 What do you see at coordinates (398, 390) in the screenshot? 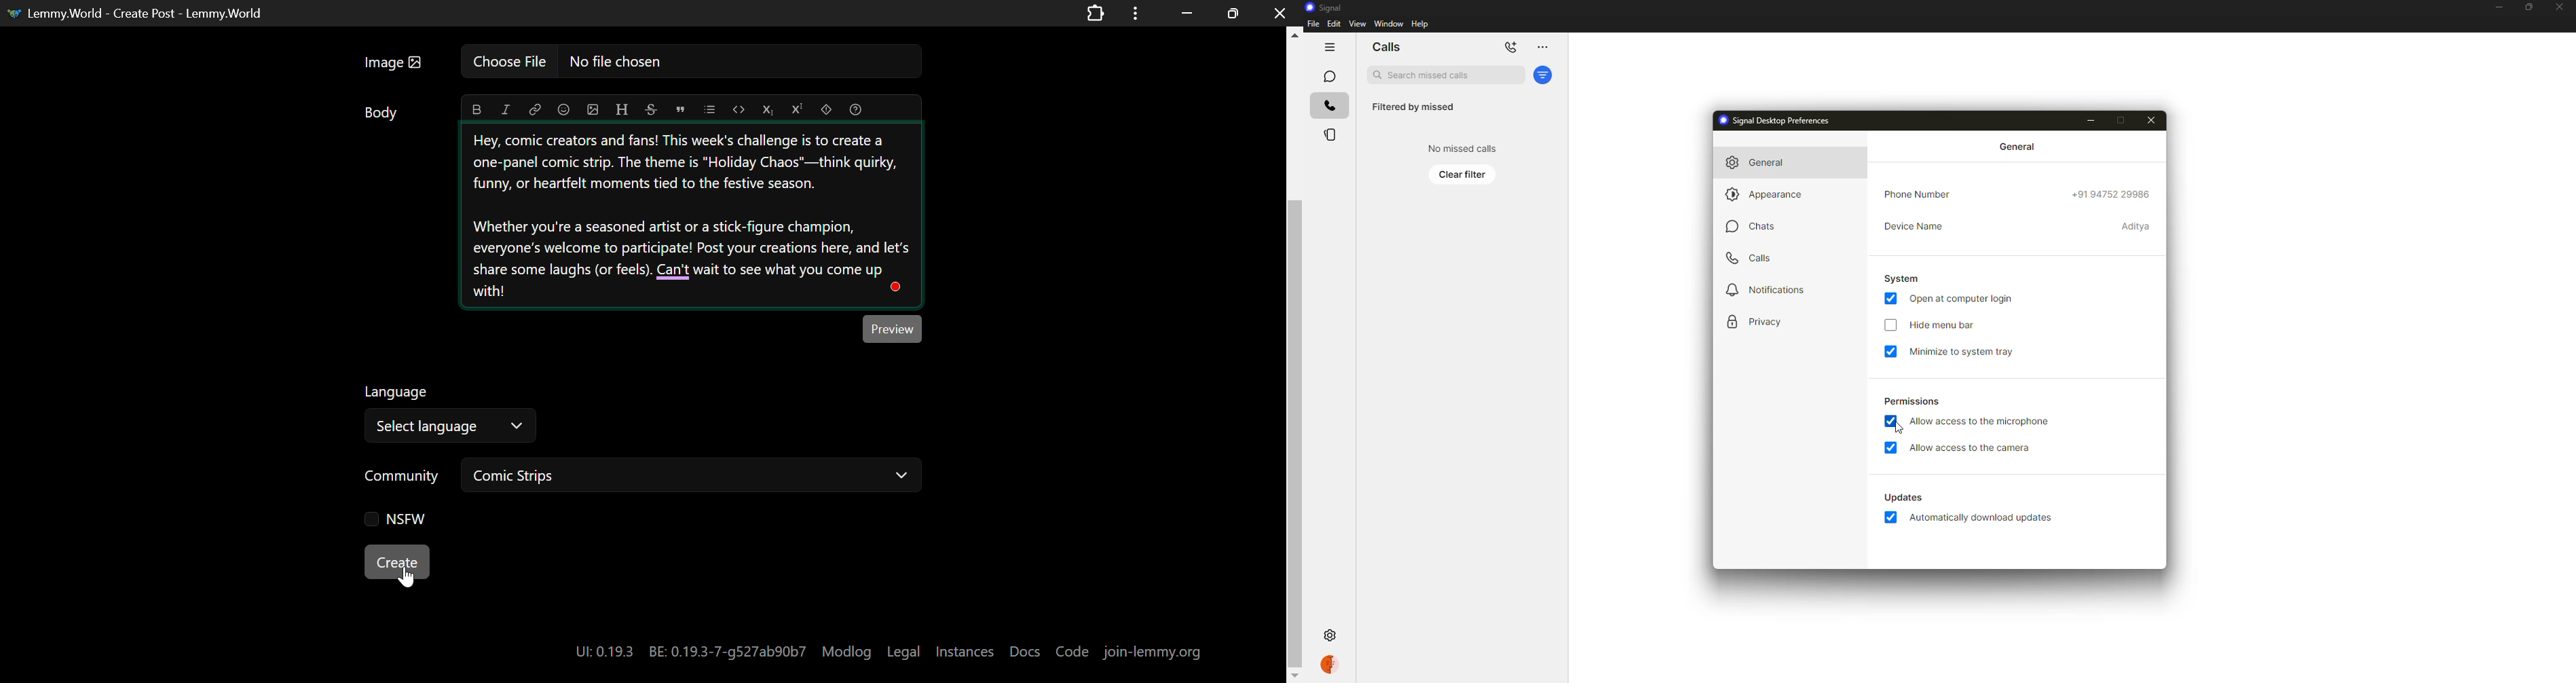
I see `Language` at bounding box center [398, 390].